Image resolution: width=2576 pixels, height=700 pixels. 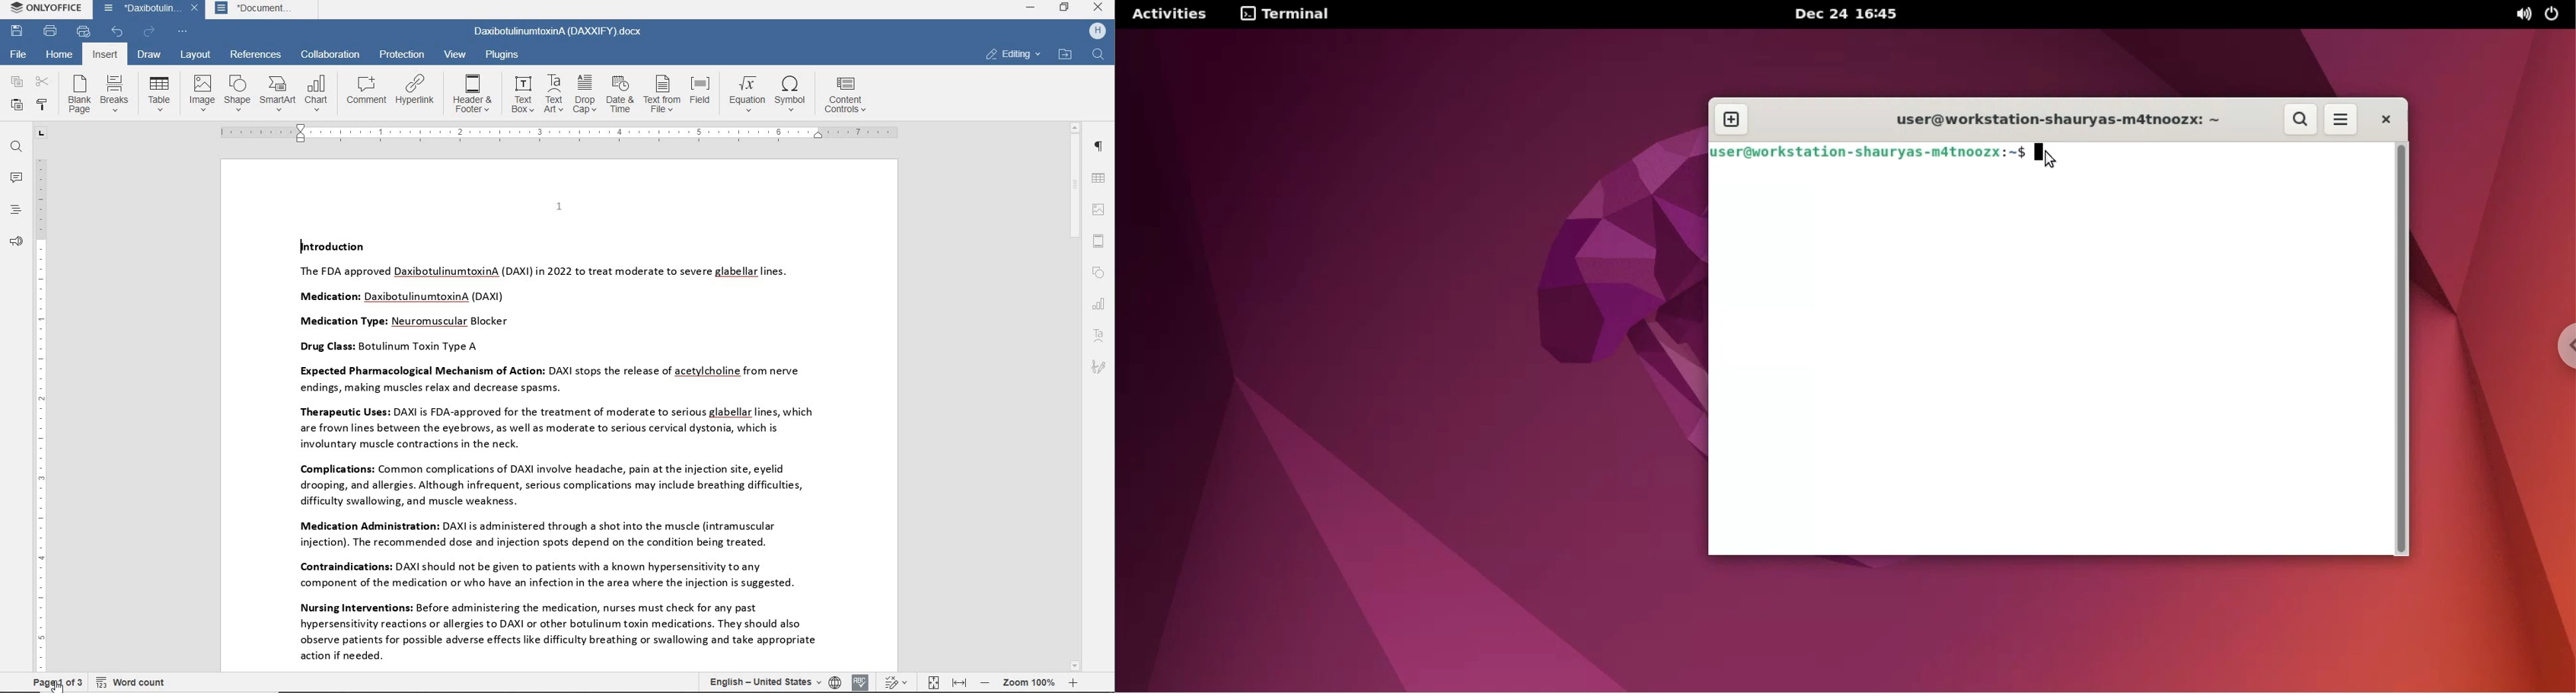 I want to click on comment, so click(x=367, y=89).